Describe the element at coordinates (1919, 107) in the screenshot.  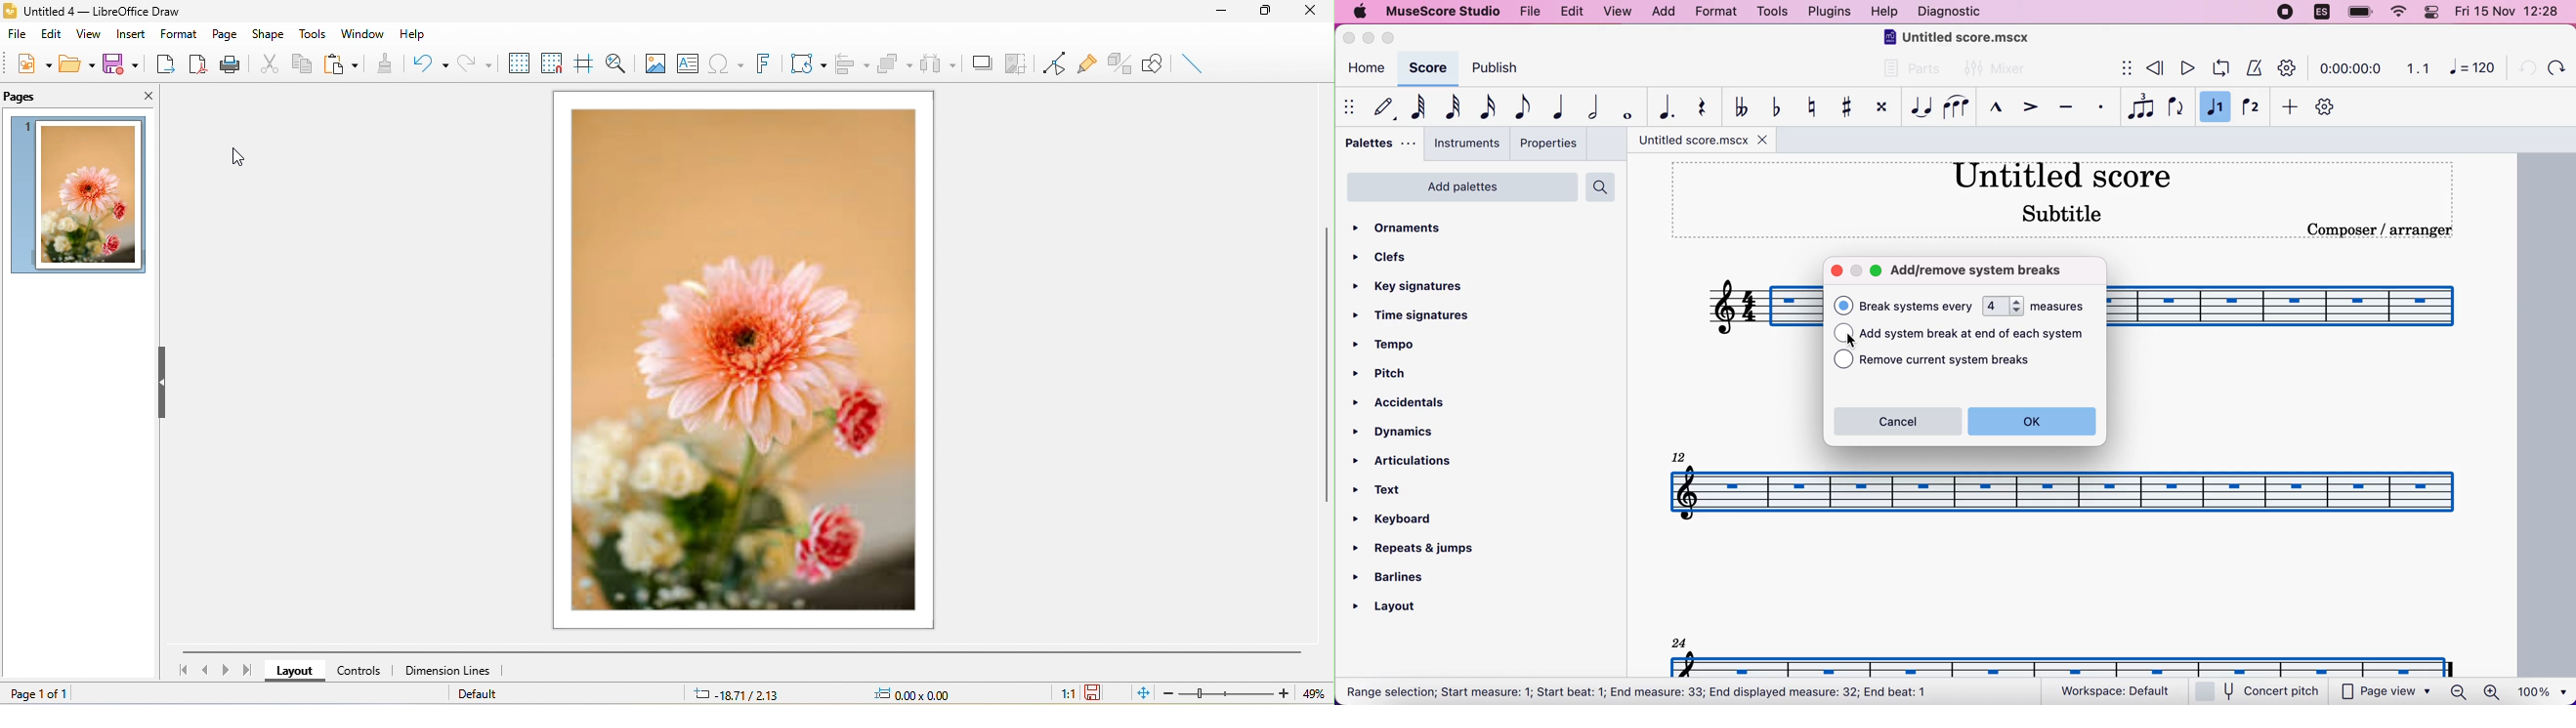
I see `tie` at that location.